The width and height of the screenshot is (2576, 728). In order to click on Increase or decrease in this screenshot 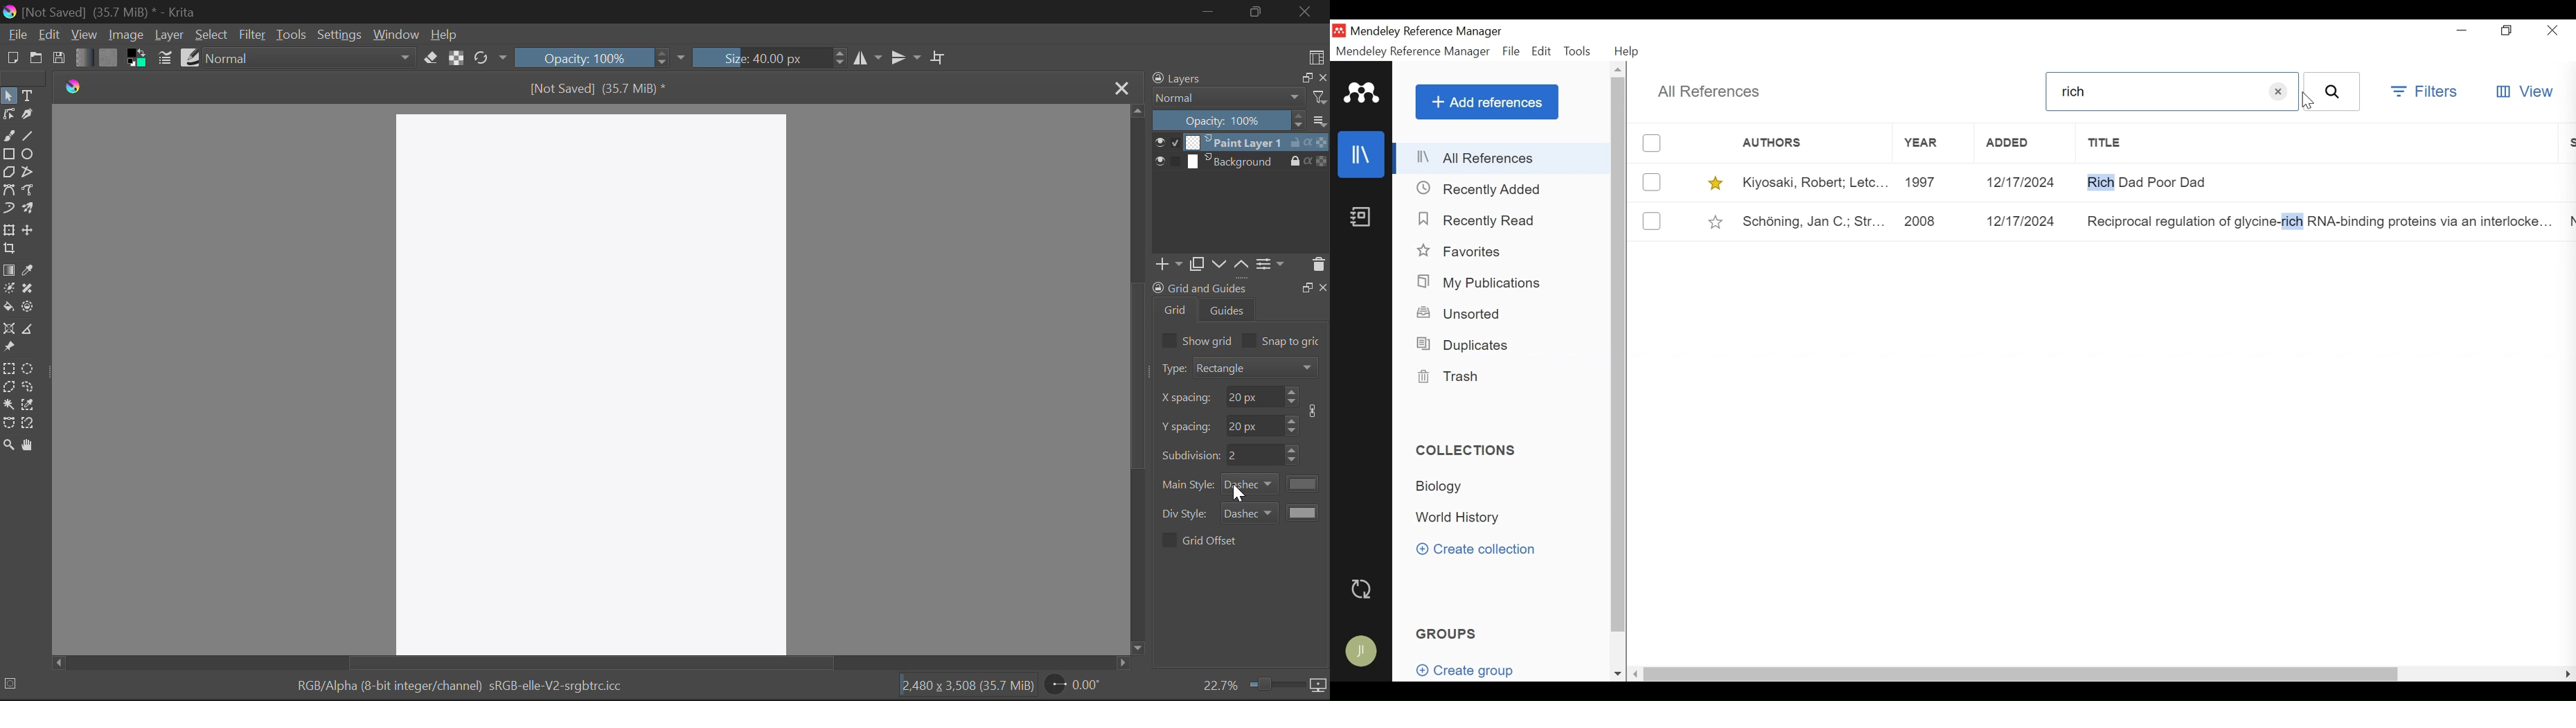, I will do `click(1294, 455)`.